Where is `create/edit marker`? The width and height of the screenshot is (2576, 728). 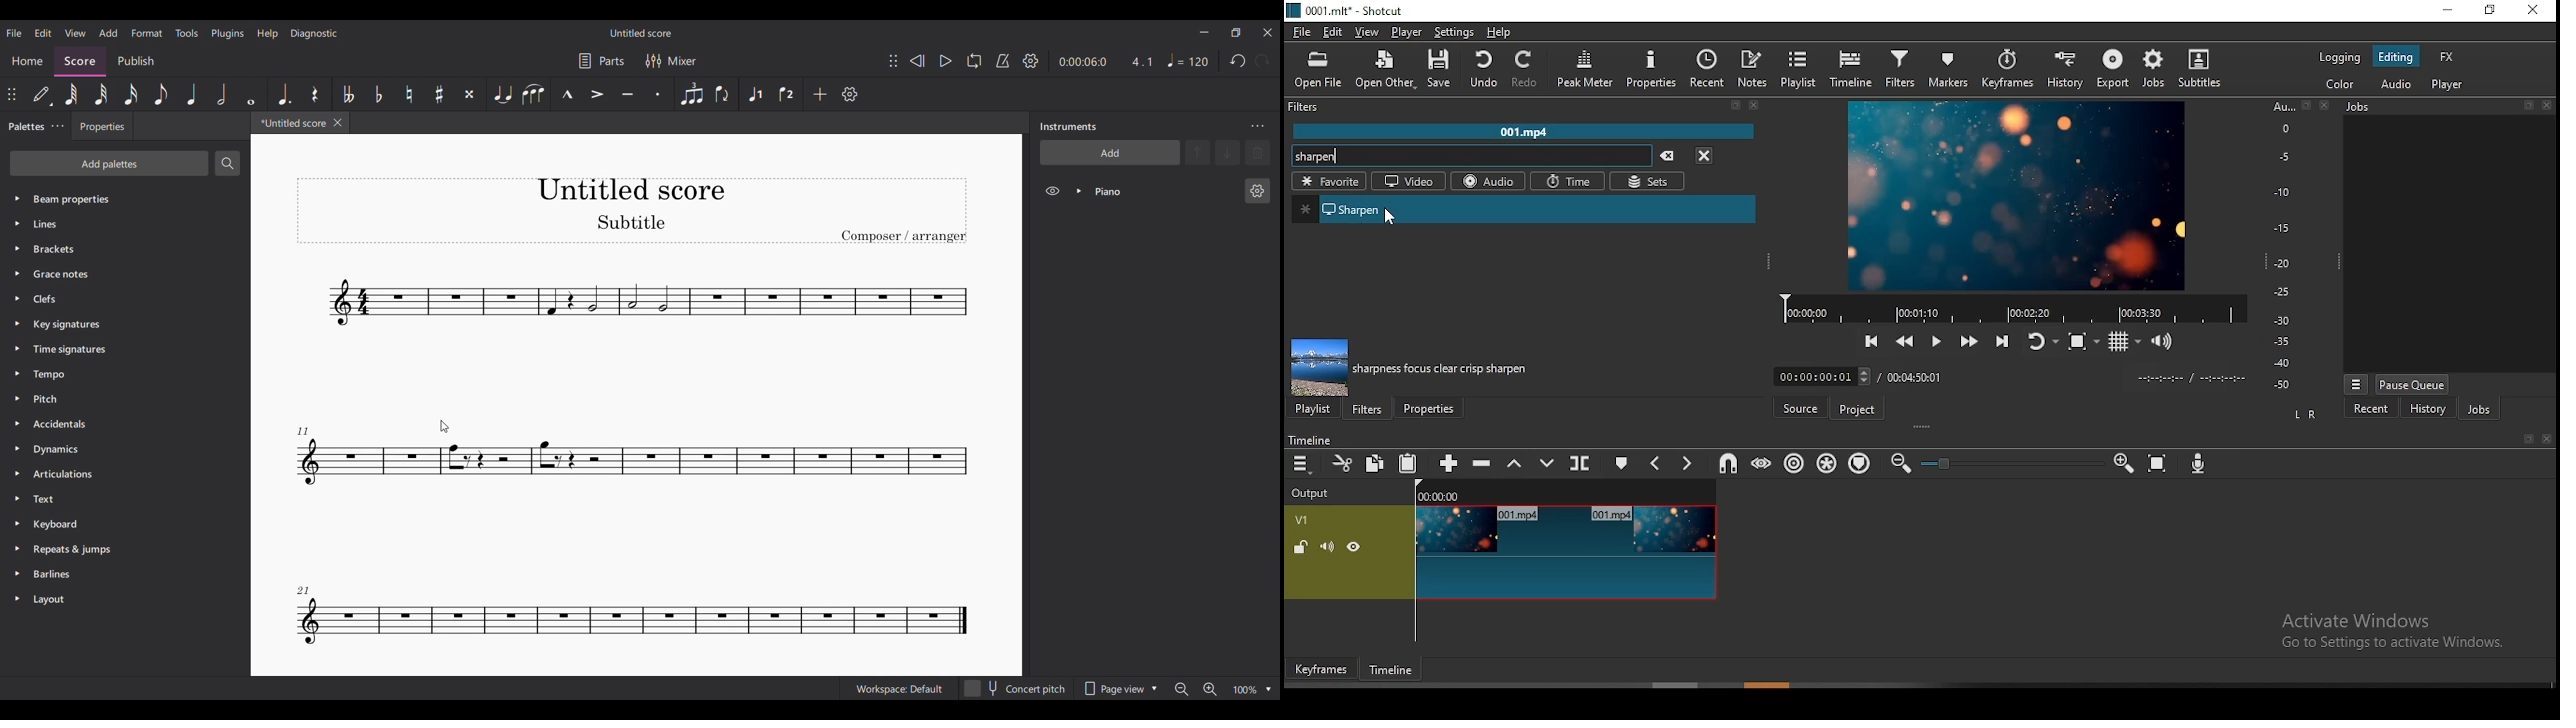
create/edit marker is located at coordinates (1624, 463).